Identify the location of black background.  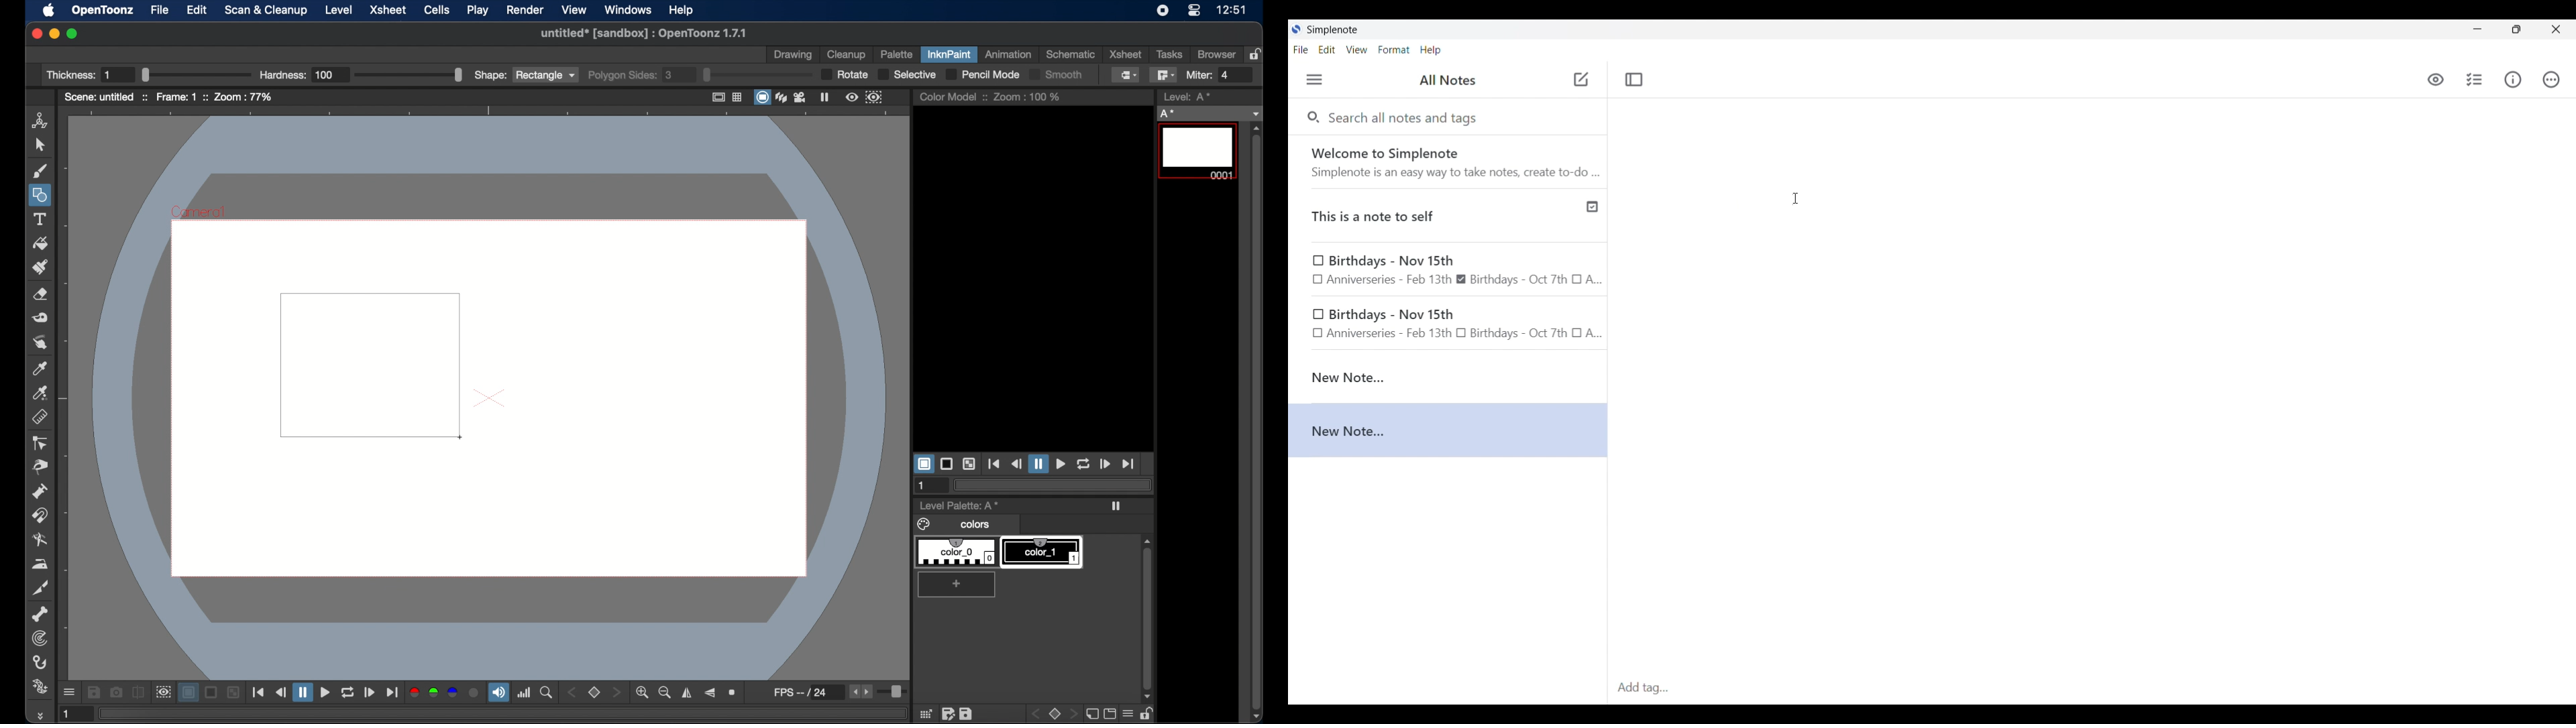
(947, 463).